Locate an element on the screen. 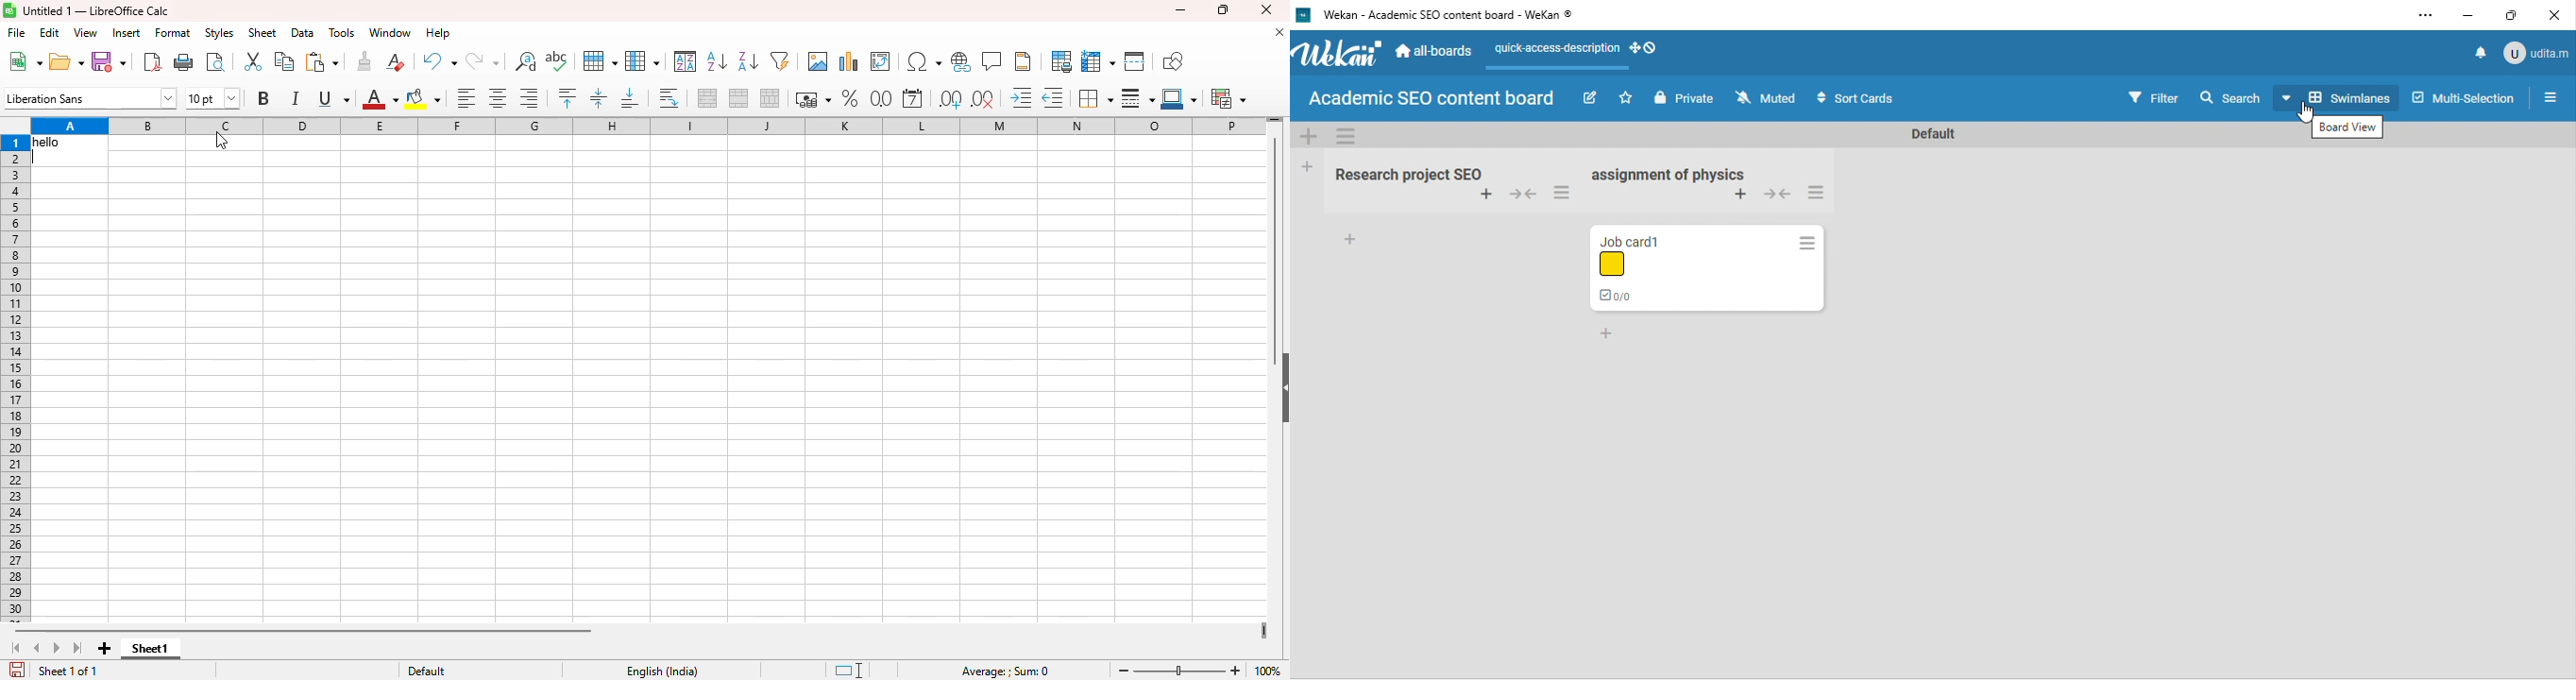 This screenshot has width=2576, height=700. background color is located at coordinates (424, 99).